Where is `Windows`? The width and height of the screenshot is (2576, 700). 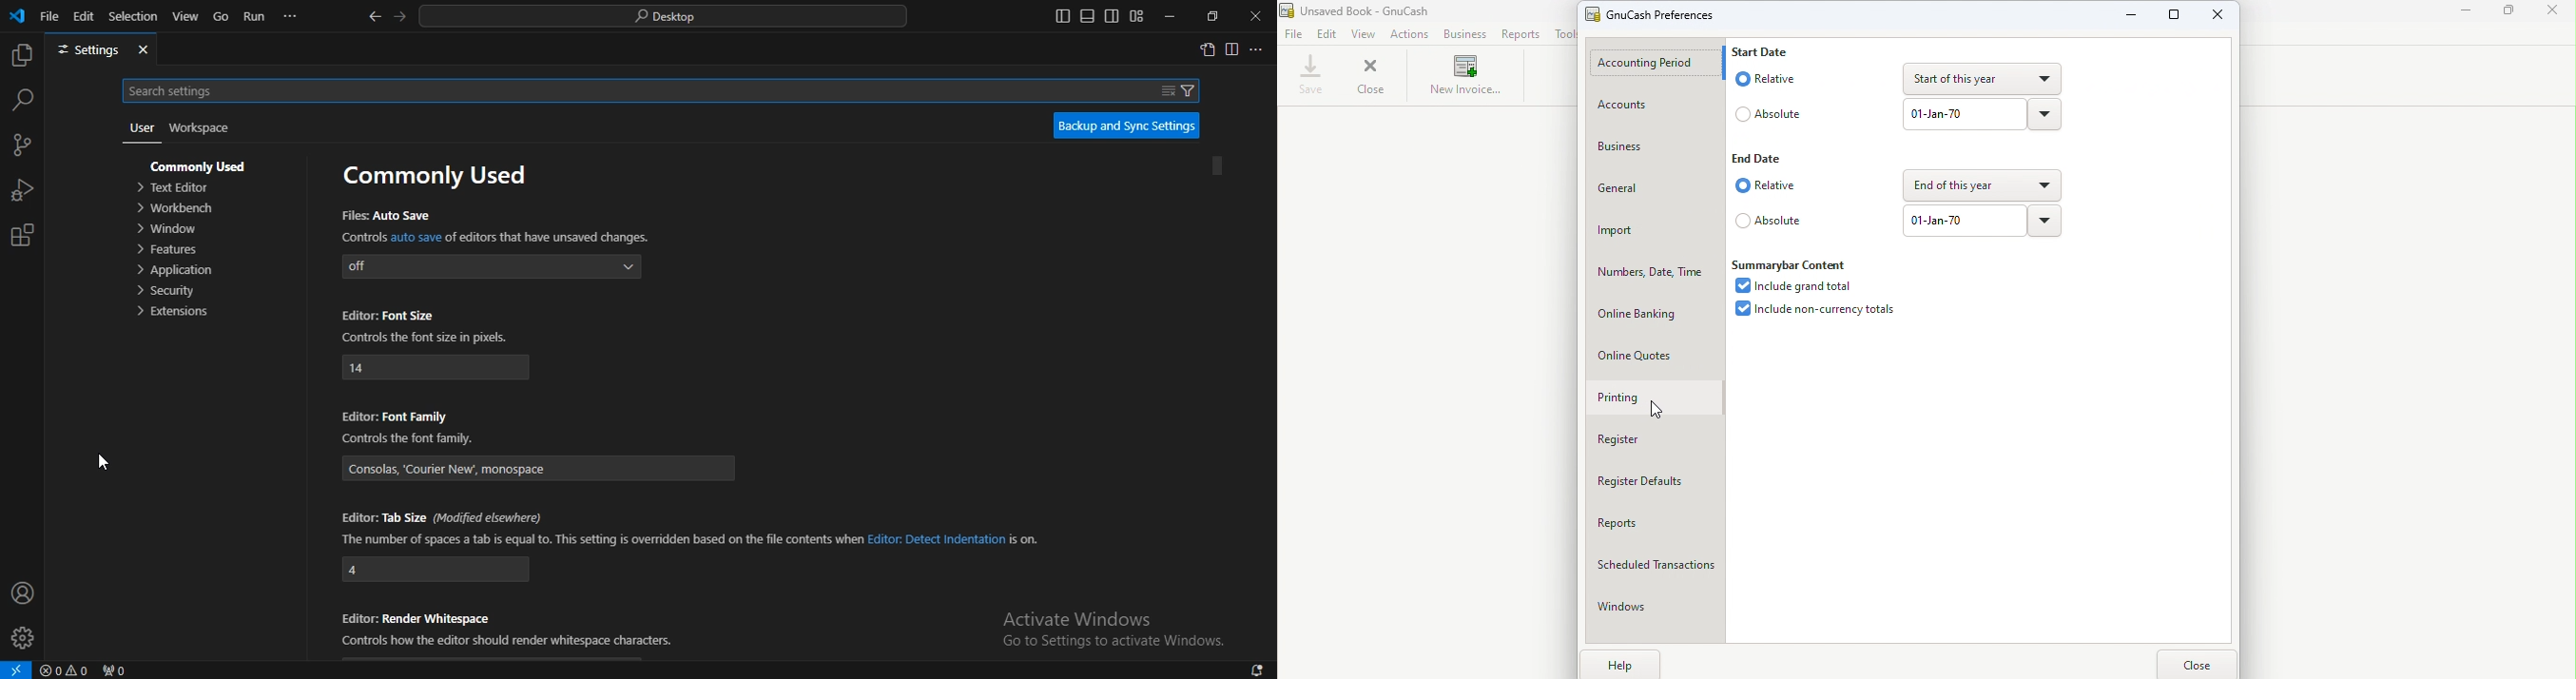 Windows is located at coordinates (1654, 610).